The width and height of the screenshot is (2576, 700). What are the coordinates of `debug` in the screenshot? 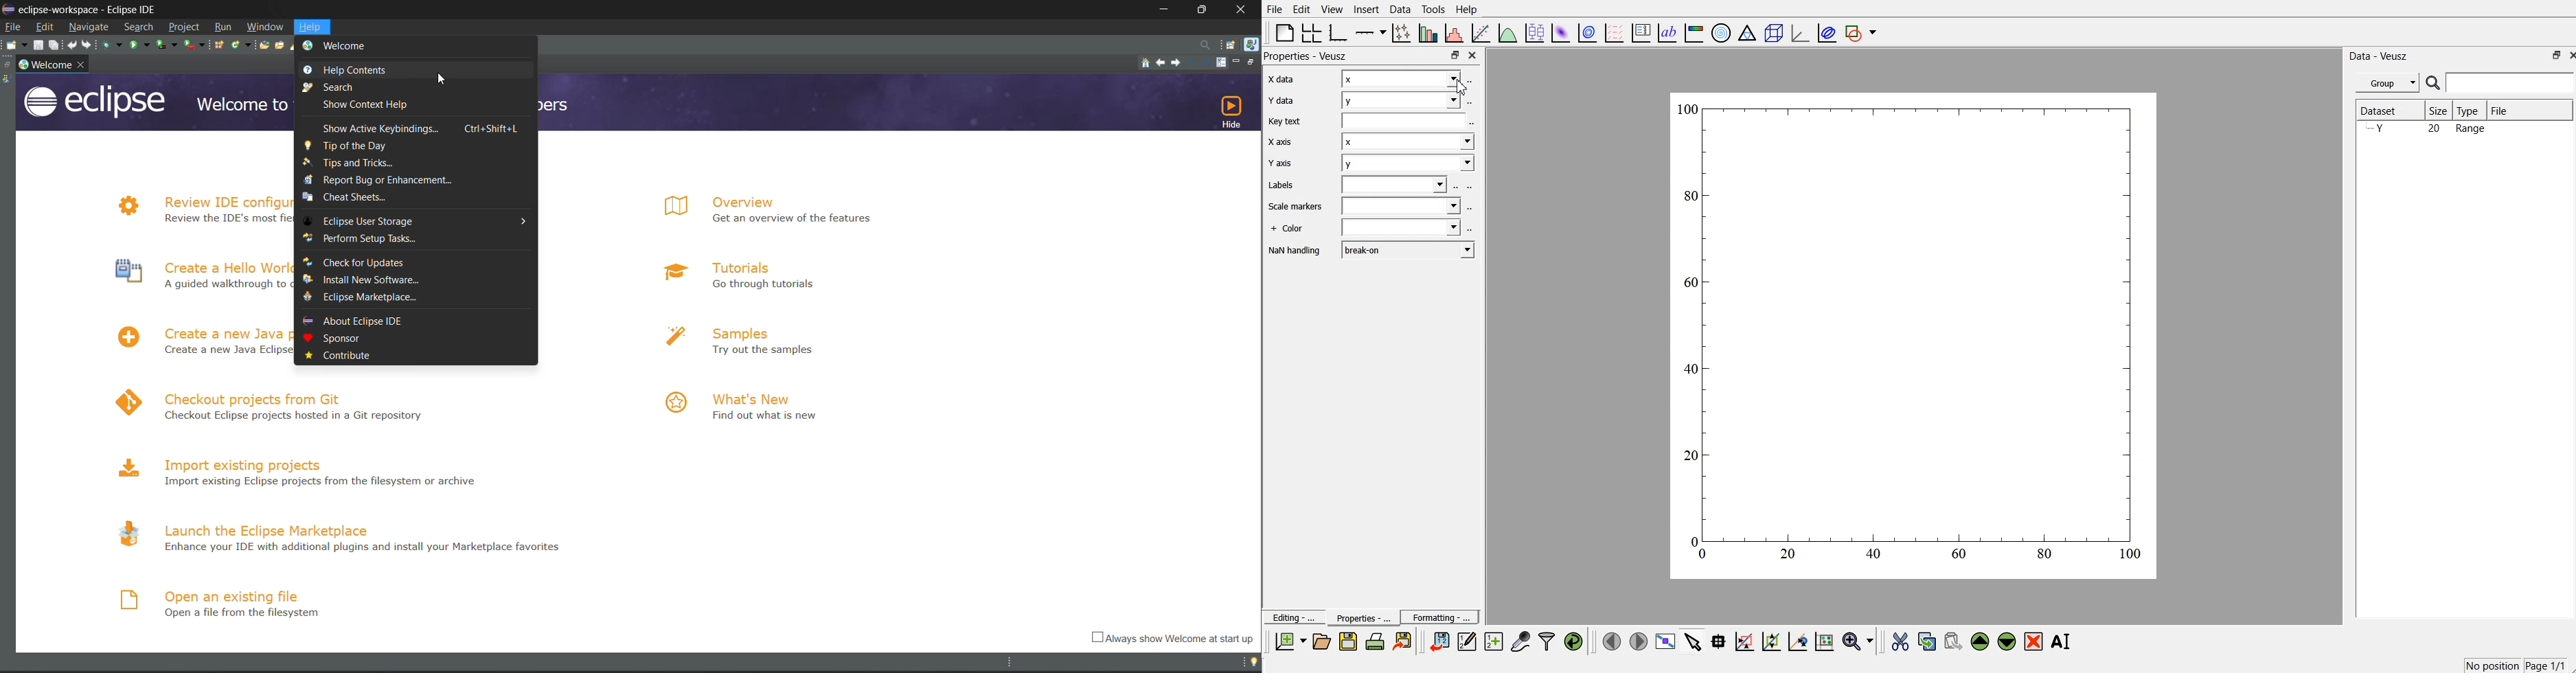 It's located at (112, 45).